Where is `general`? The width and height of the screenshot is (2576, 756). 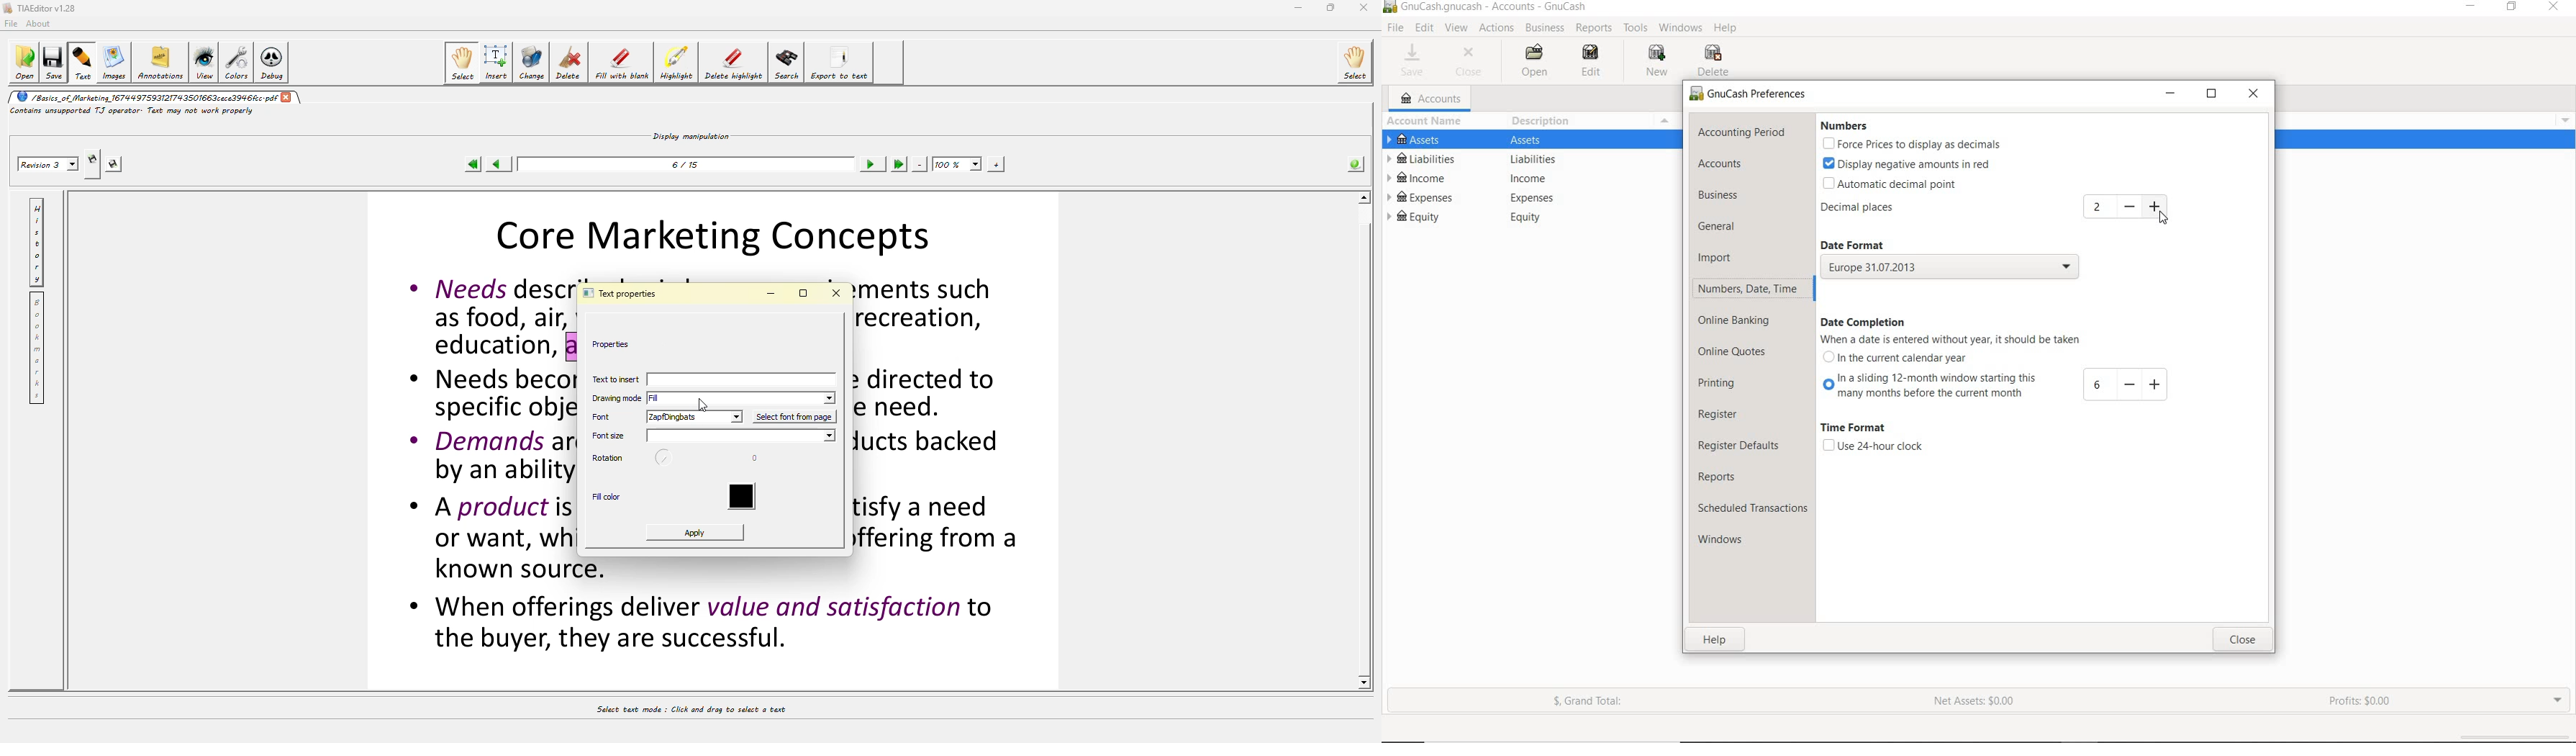 general is located at coordinates (1722, 228).